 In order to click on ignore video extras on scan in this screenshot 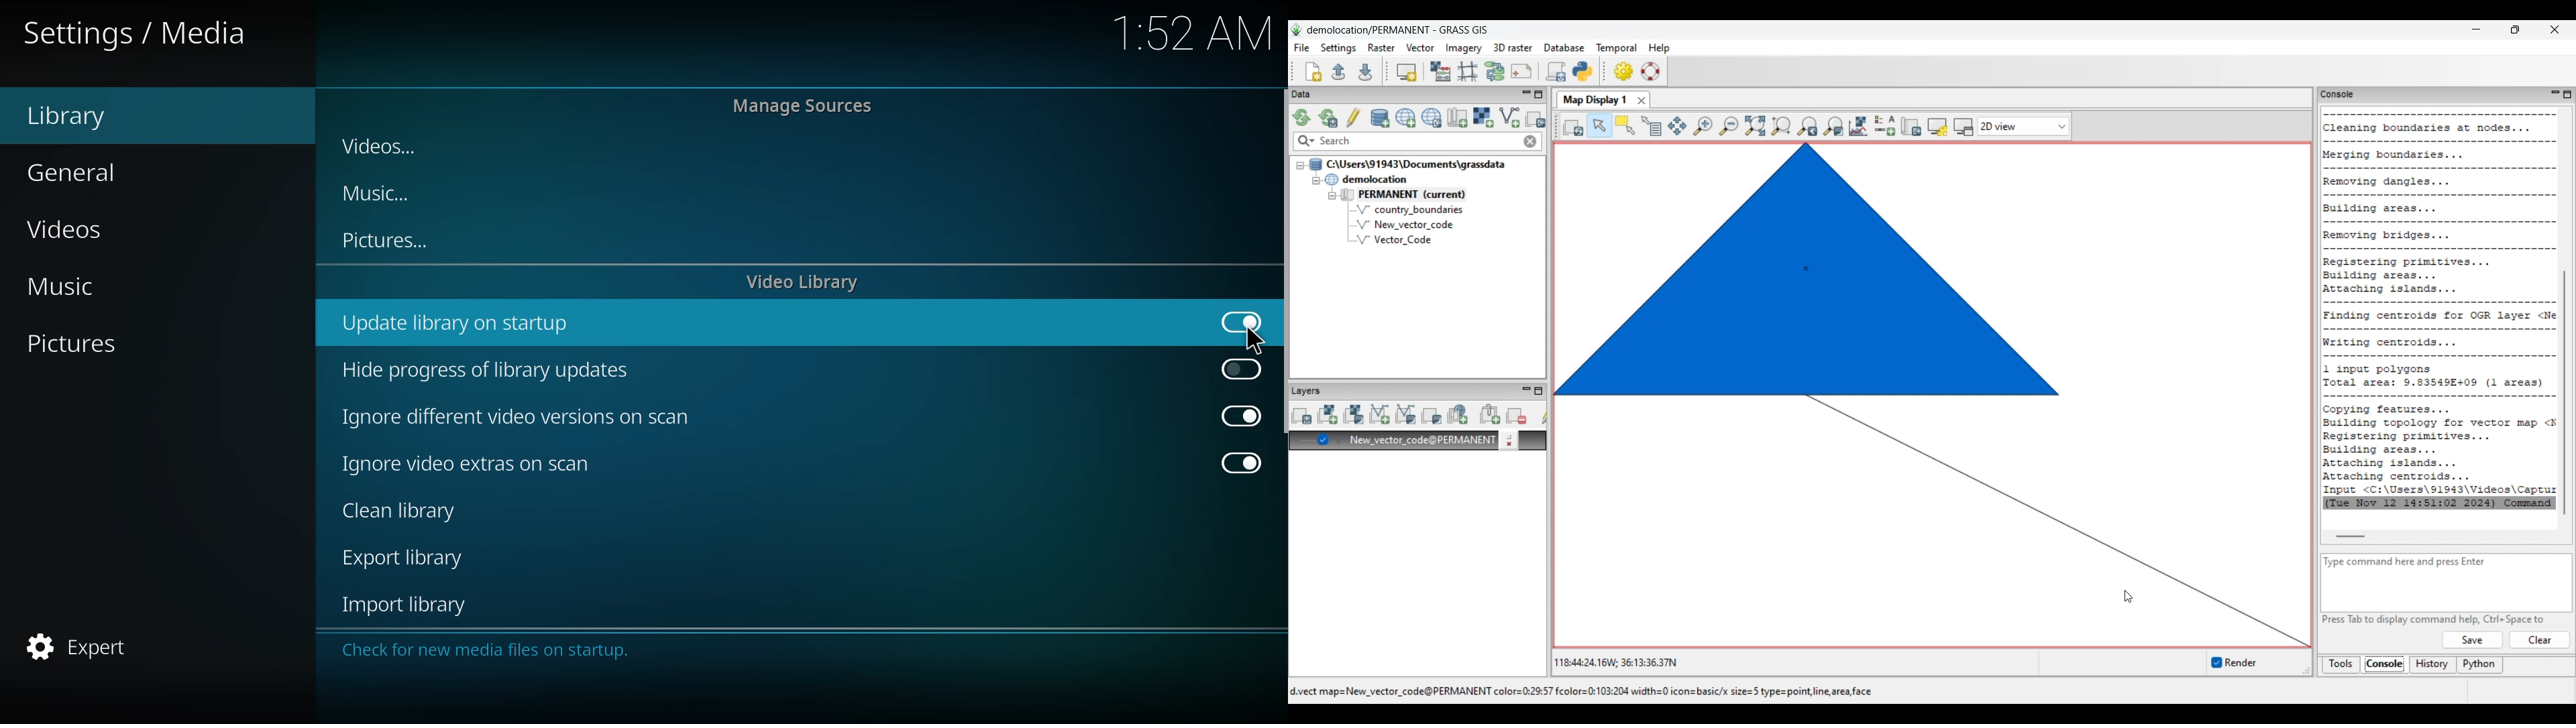, I will do `click(476, 465)`.